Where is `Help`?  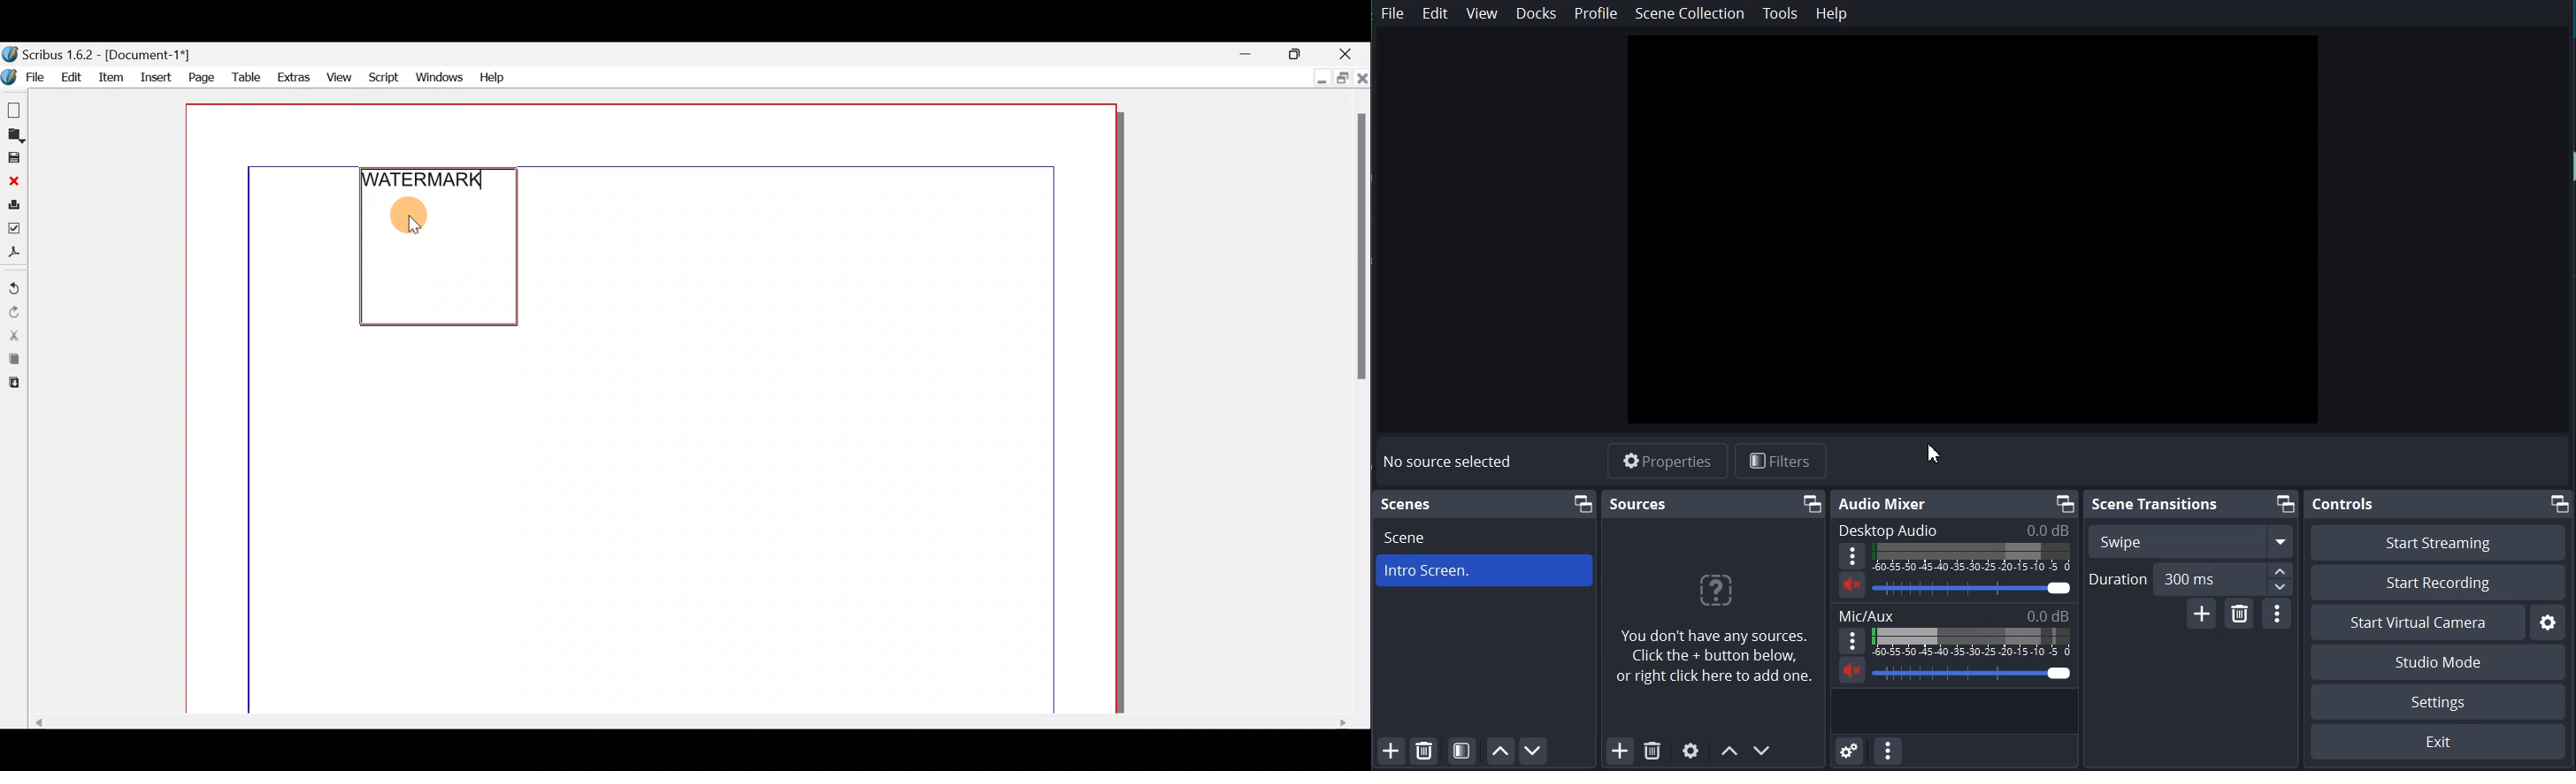 Help is located at coordinates (491, 75).